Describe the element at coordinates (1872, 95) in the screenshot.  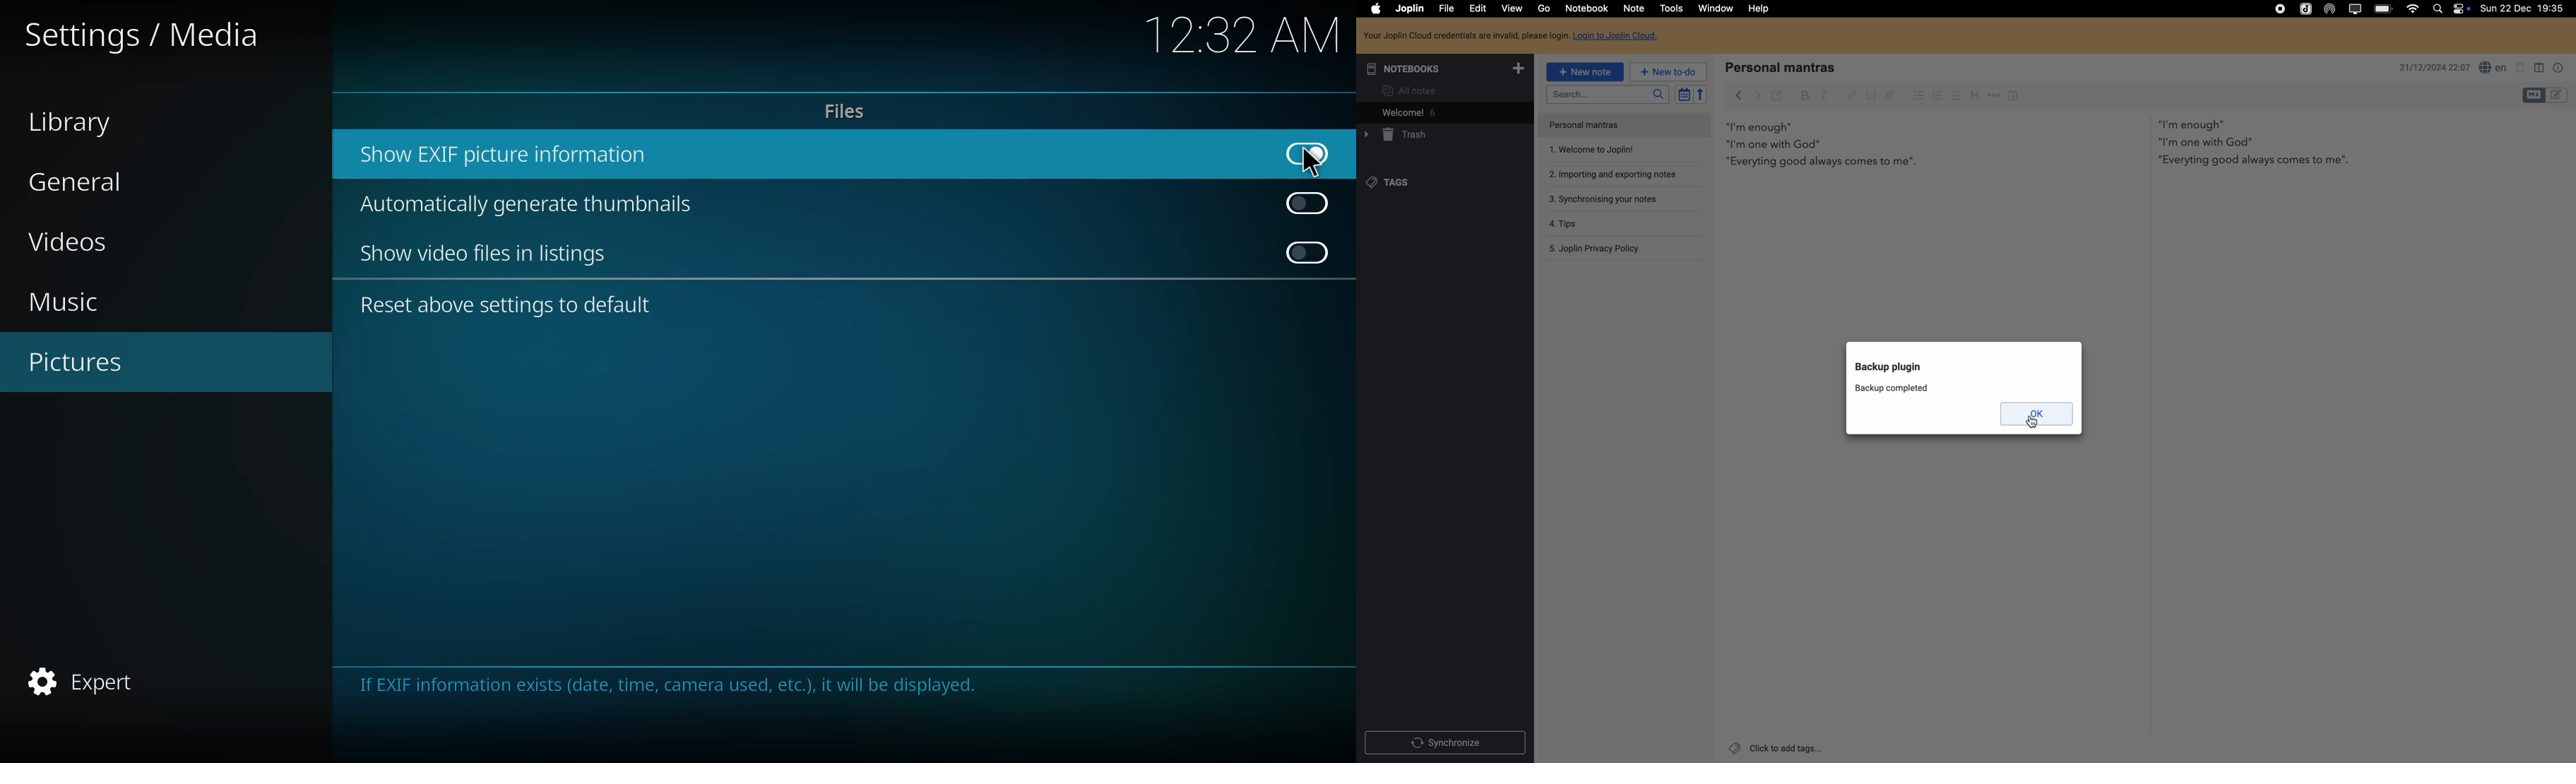
I see `code` at that location.